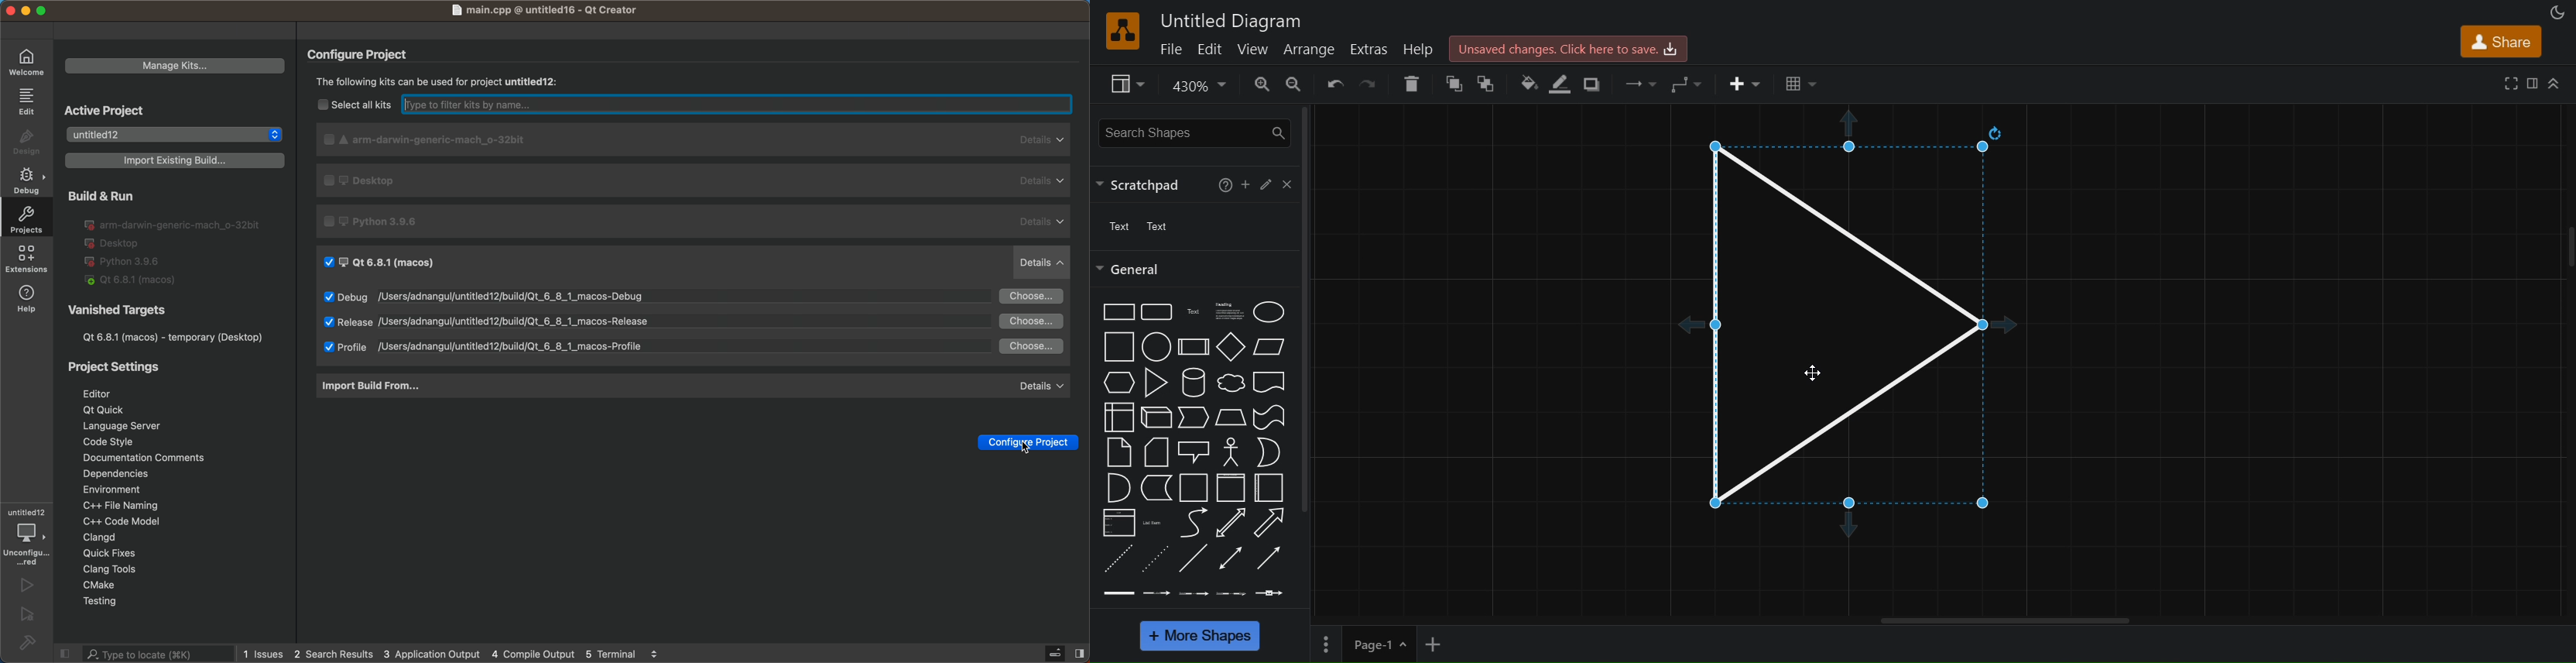 The width and height of the screenshot is (2576, 672). What do you see at coordinates (1801, 84) in the screenshot?
I see `Table` at bounding box center [1801, 84].